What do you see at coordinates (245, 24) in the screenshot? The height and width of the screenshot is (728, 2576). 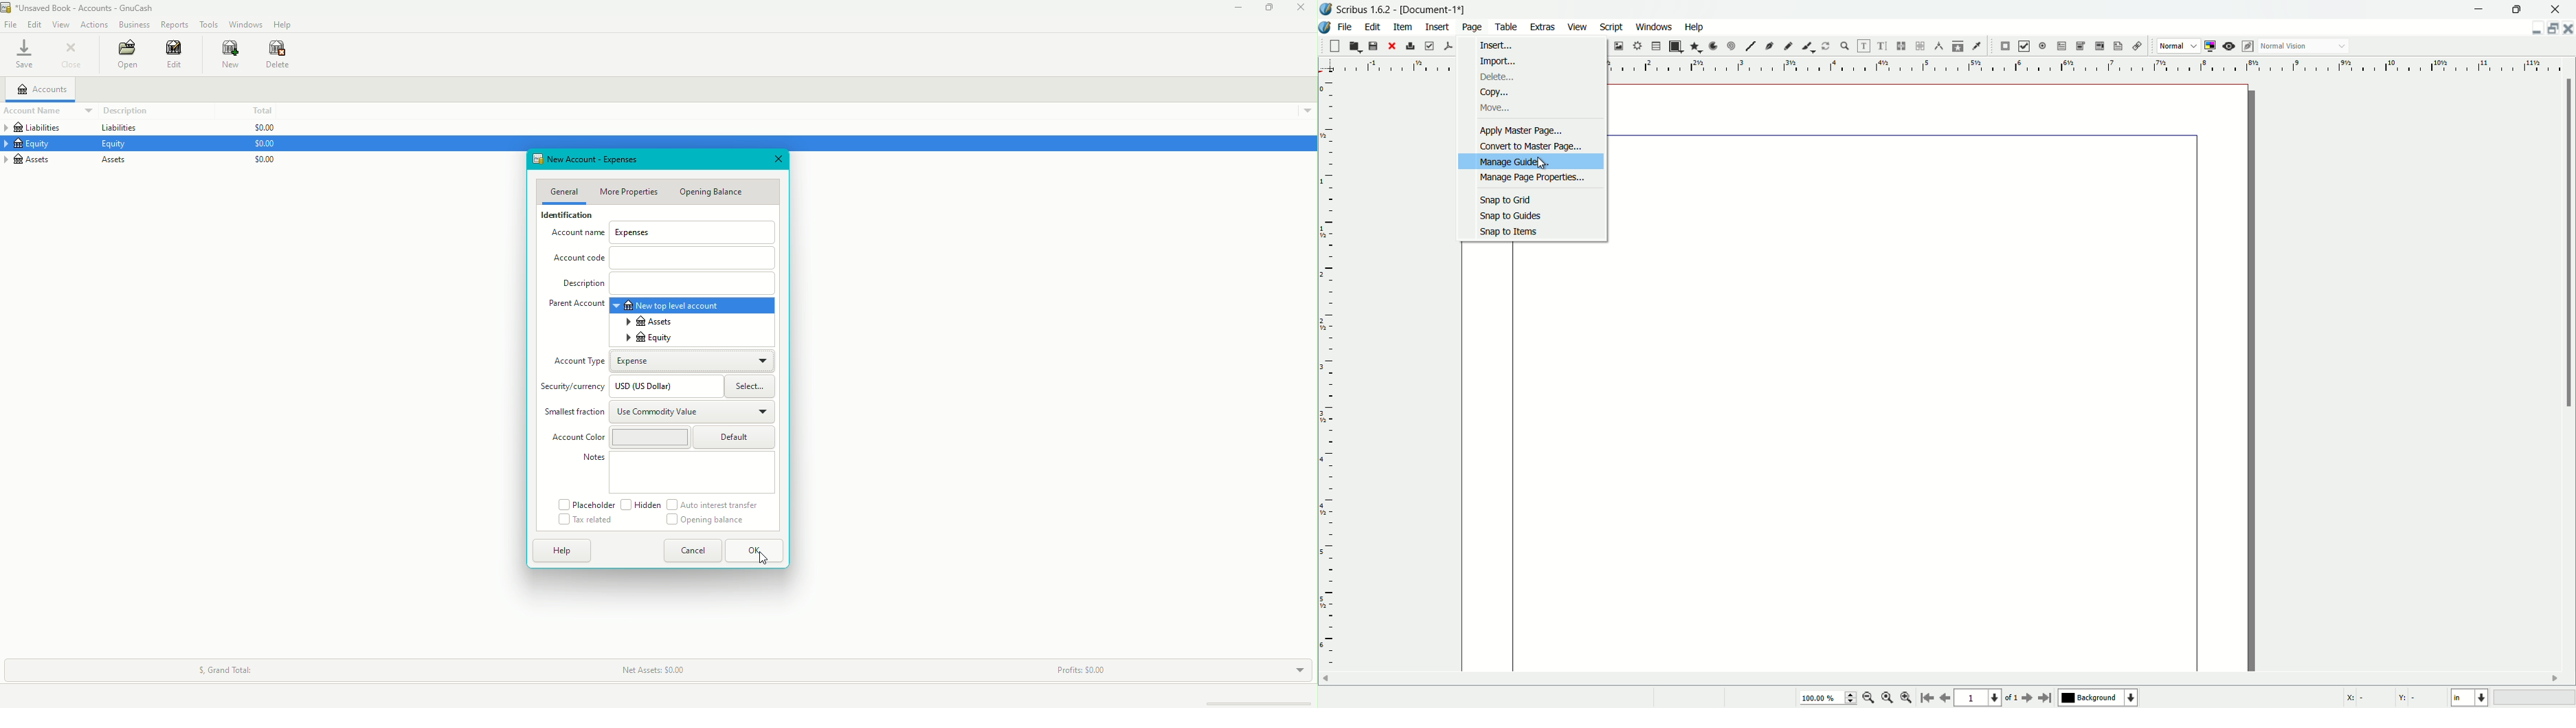 I see `Windows` at bounding box center [245, 24].